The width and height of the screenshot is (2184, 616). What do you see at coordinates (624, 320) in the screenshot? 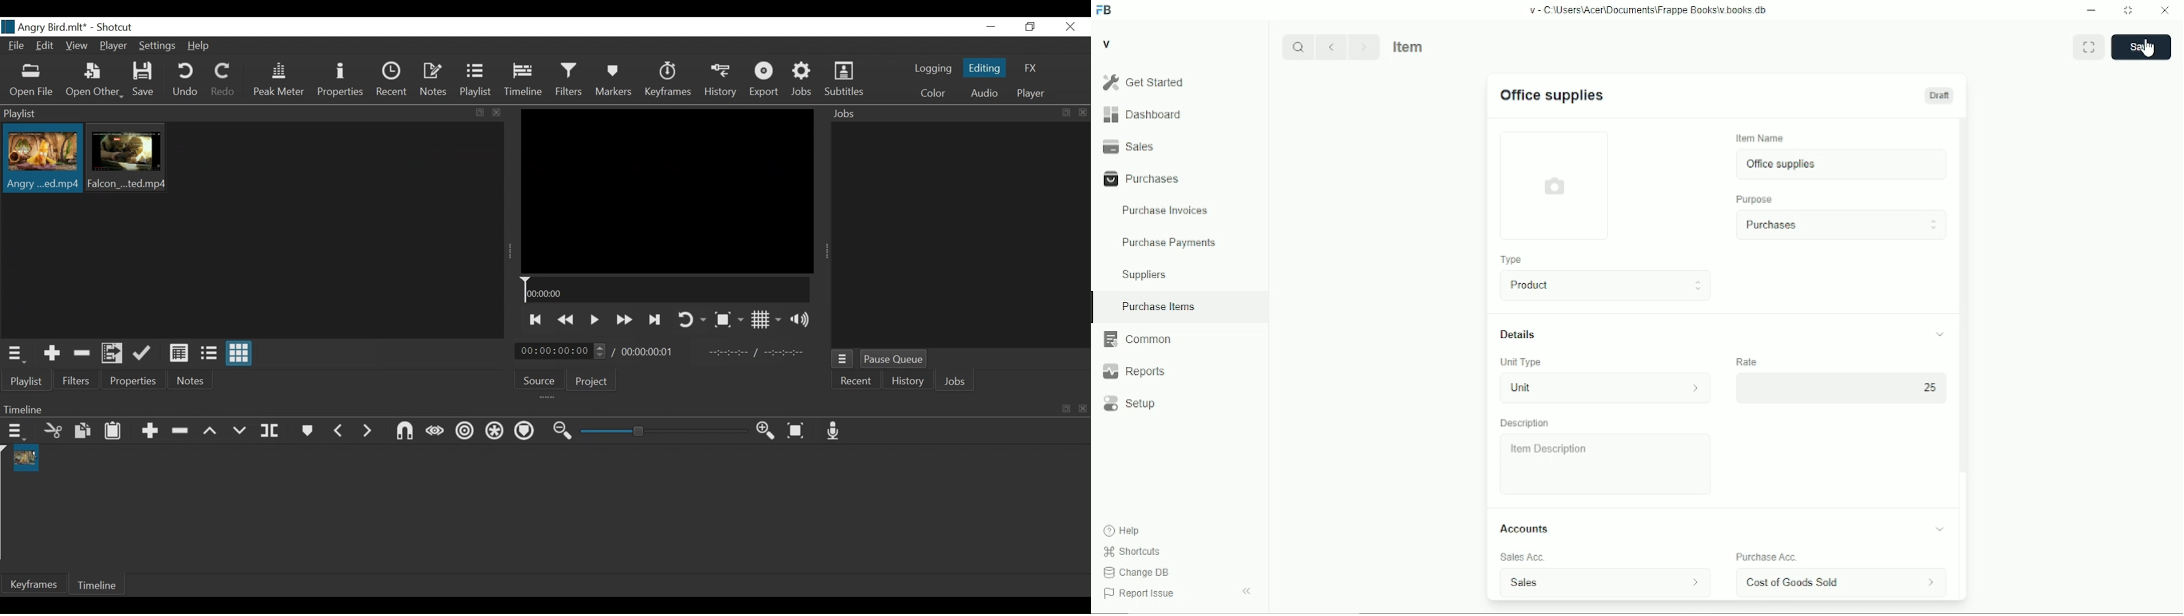
I see `Play forward quickly` at bounding box center [624, 320].